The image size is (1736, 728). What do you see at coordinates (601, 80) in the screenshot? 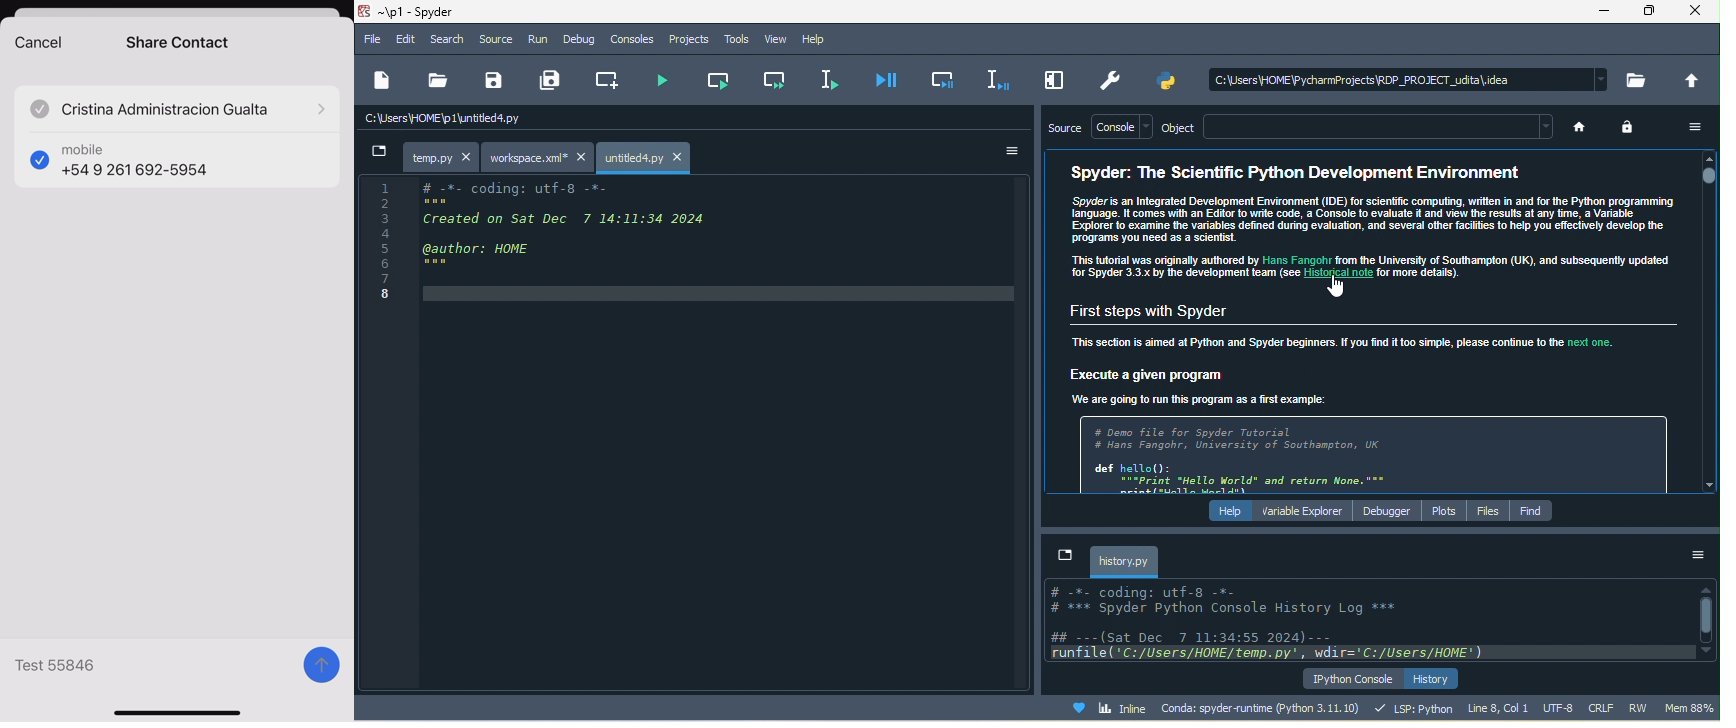
I see `cerate new cell` at bounding box center [601, 80].